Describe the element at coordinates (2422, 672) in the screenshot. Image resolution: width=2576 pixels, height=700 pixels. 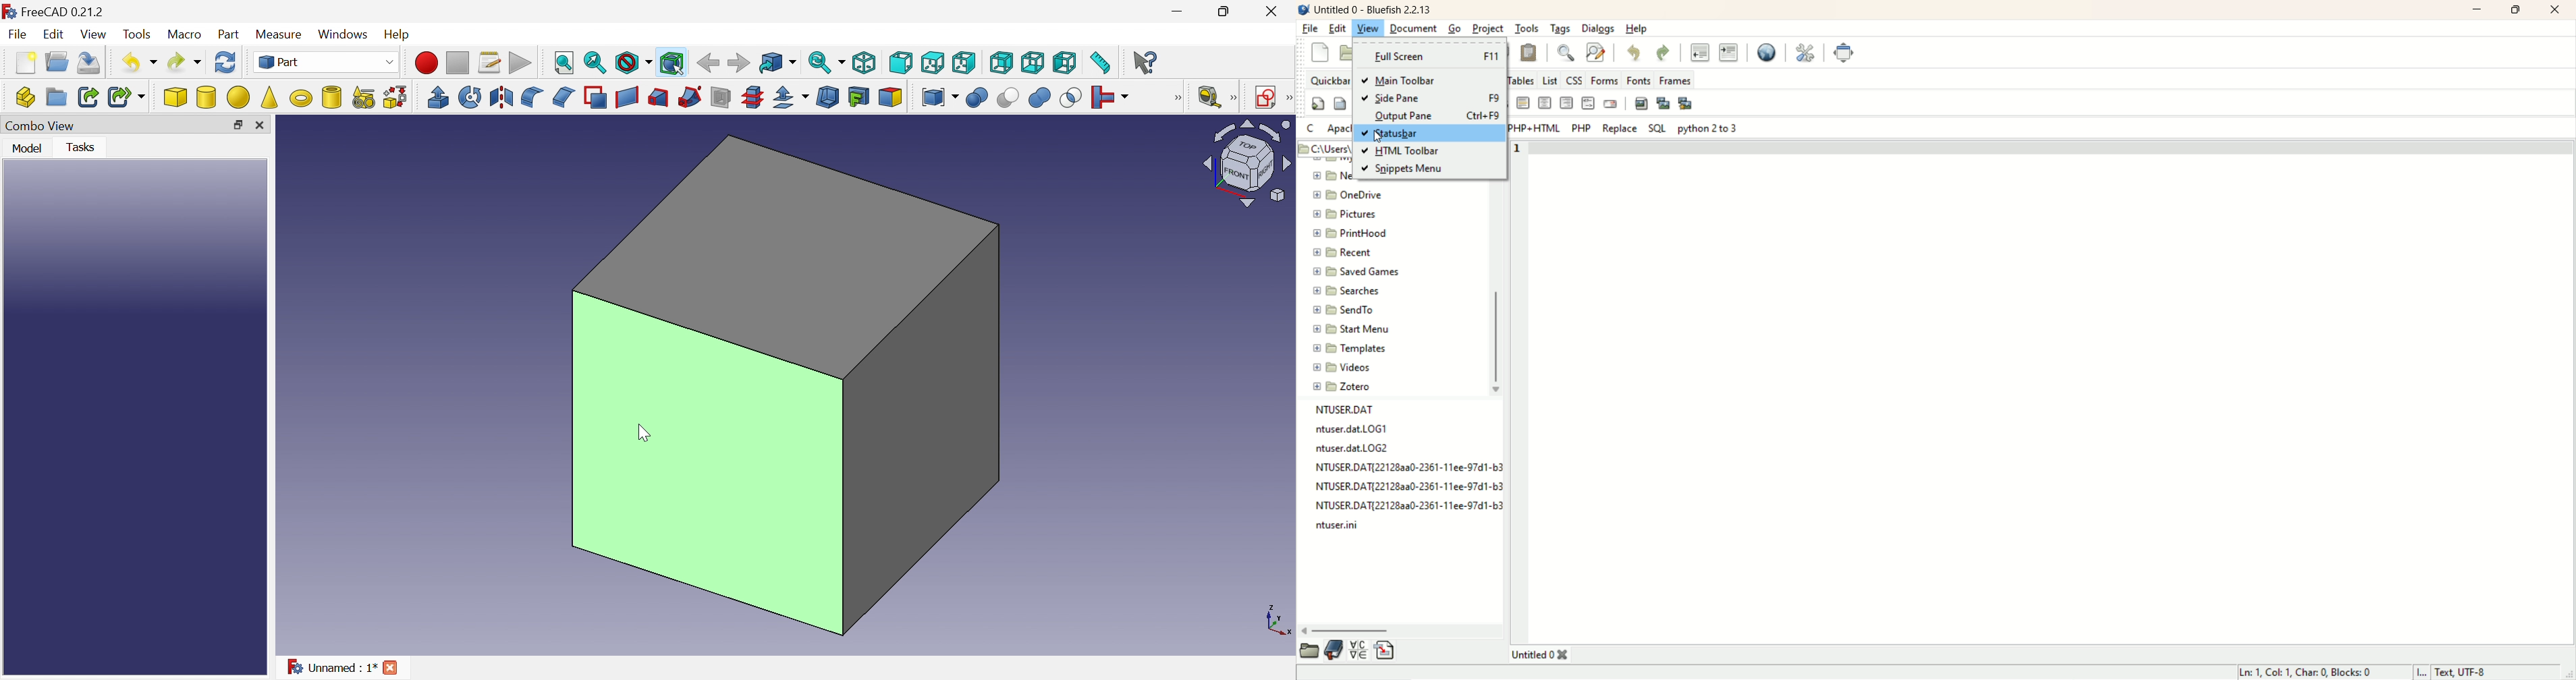
I see `I` at that location.